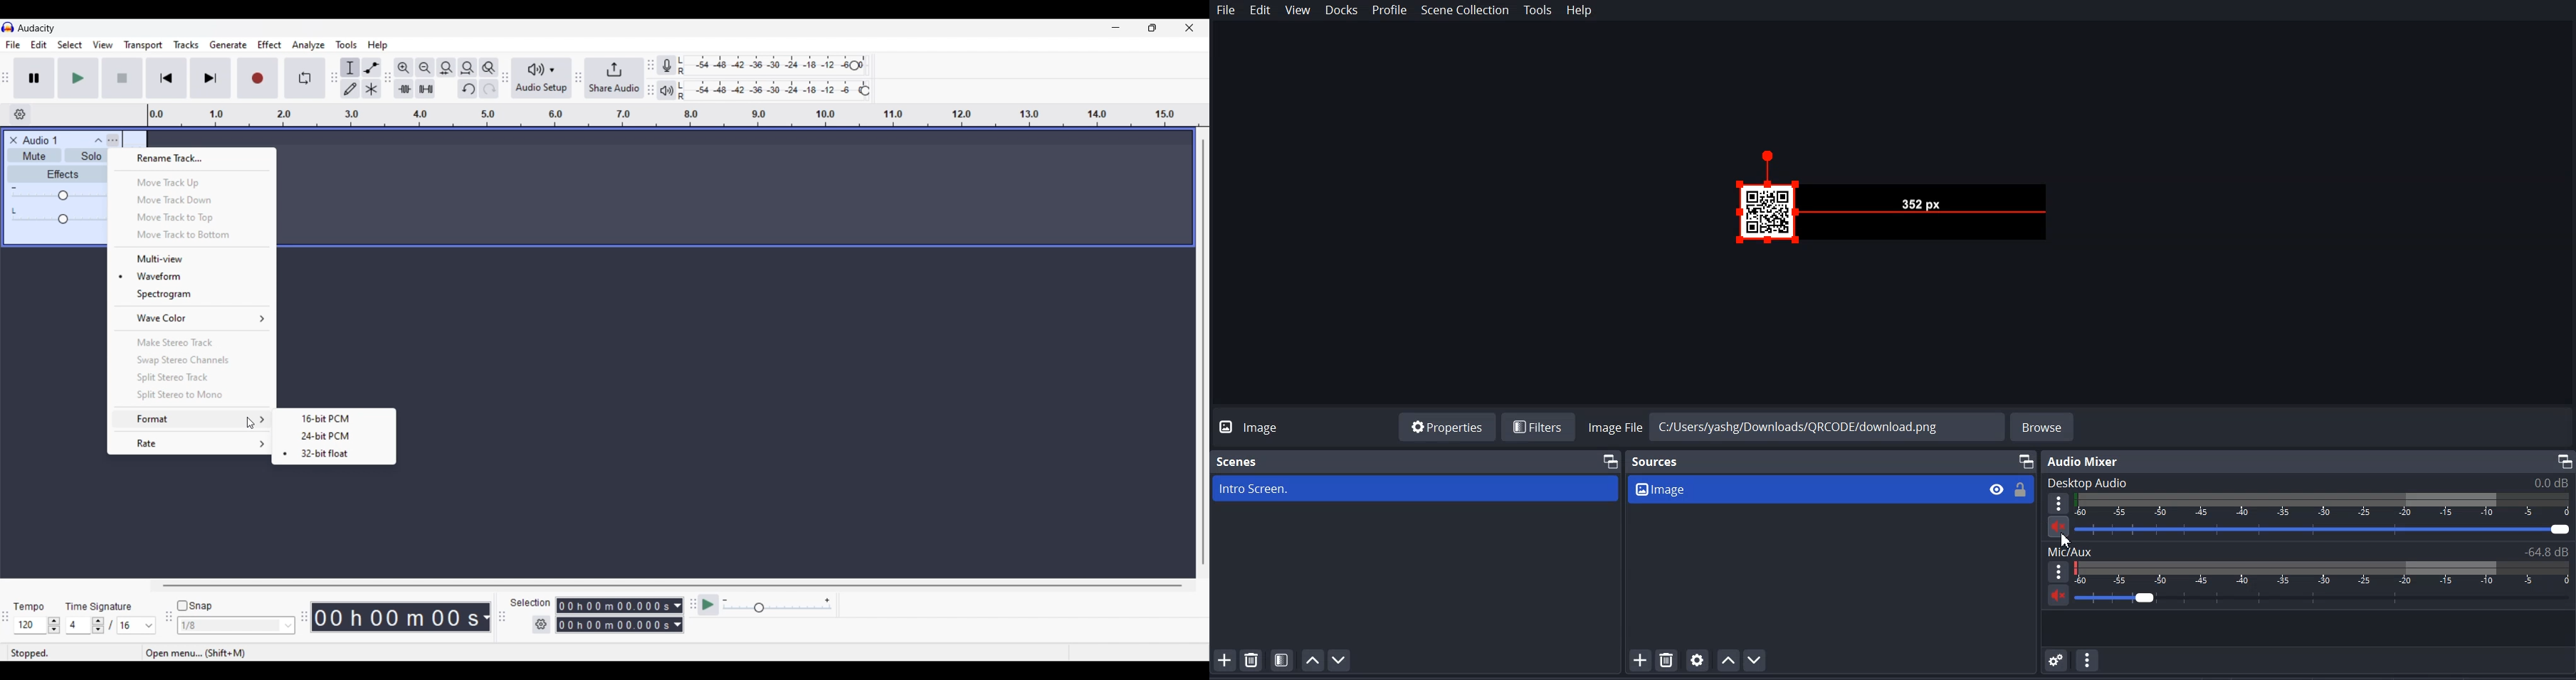  What do you see at coordinates (1251, 659) in the screenshot?
I see `Remove selected Scene` at bounding box center [1251, 659].